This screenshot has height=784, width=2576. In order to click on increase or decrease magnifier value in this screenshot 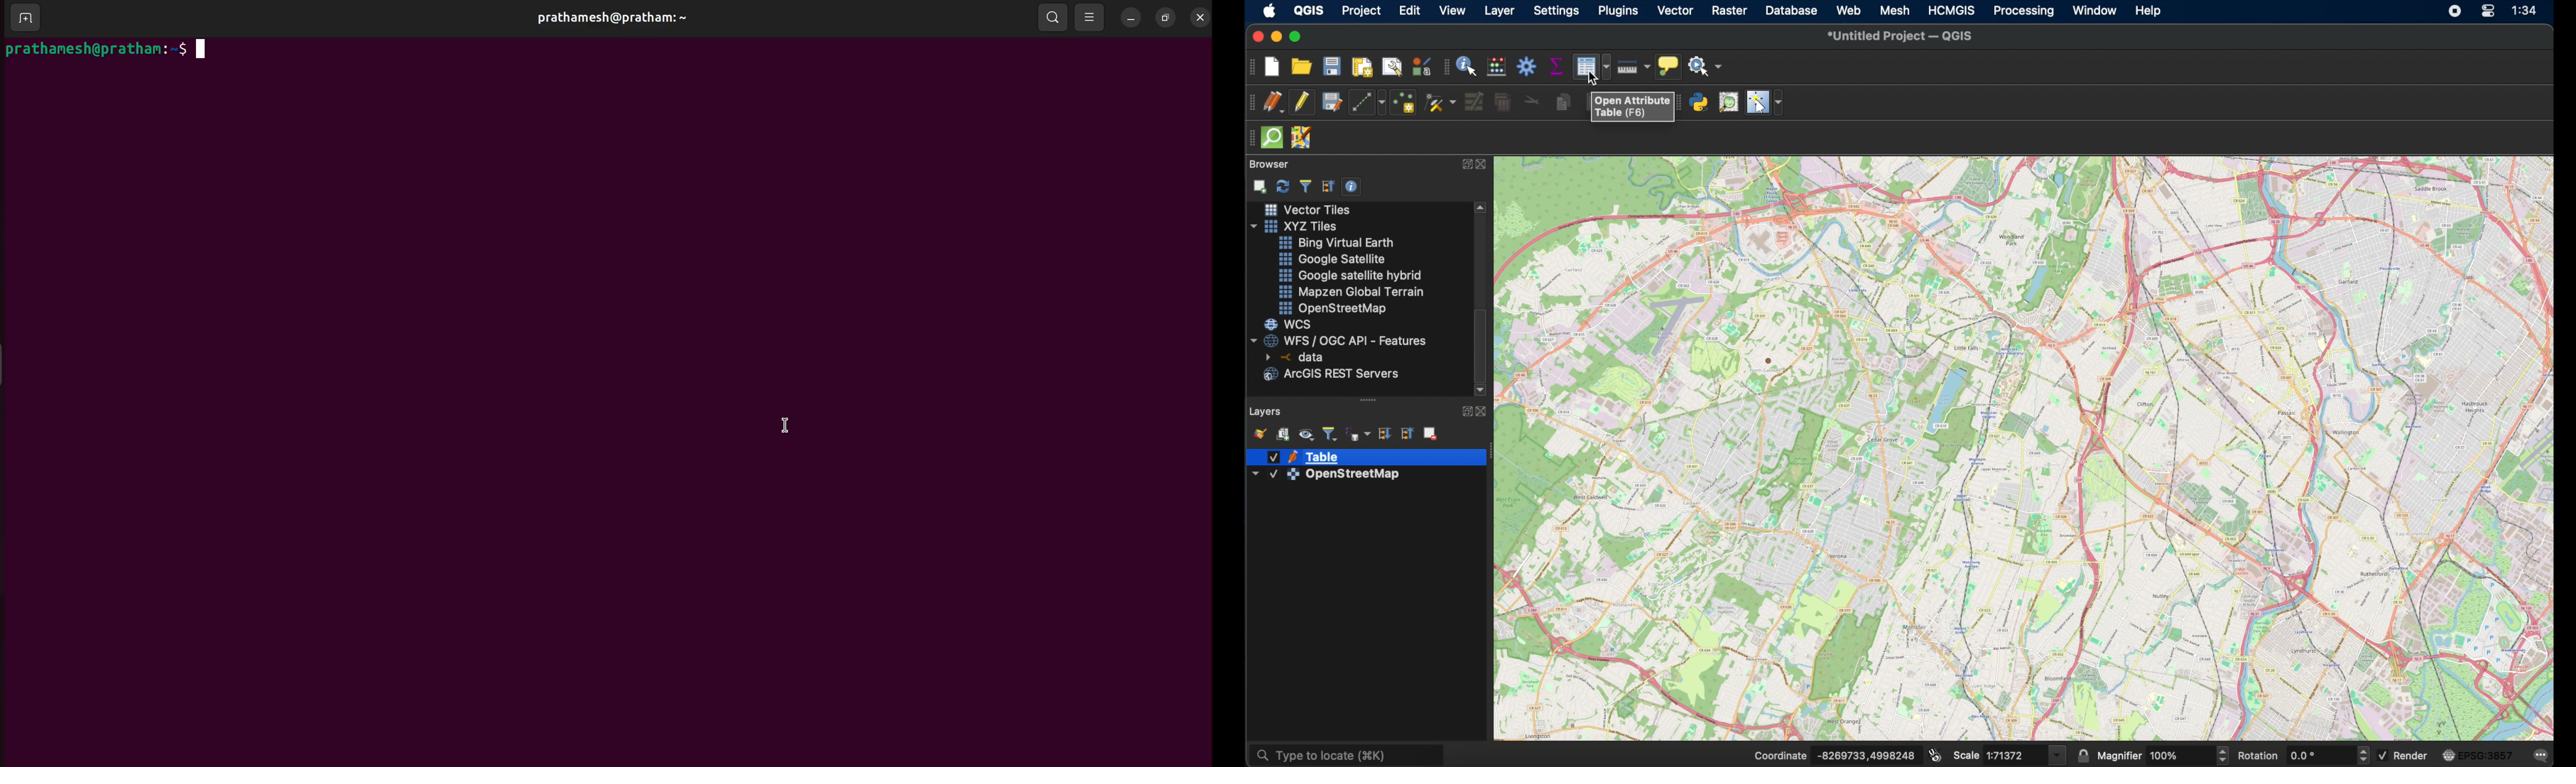, I will do `click(2224, 754)`.